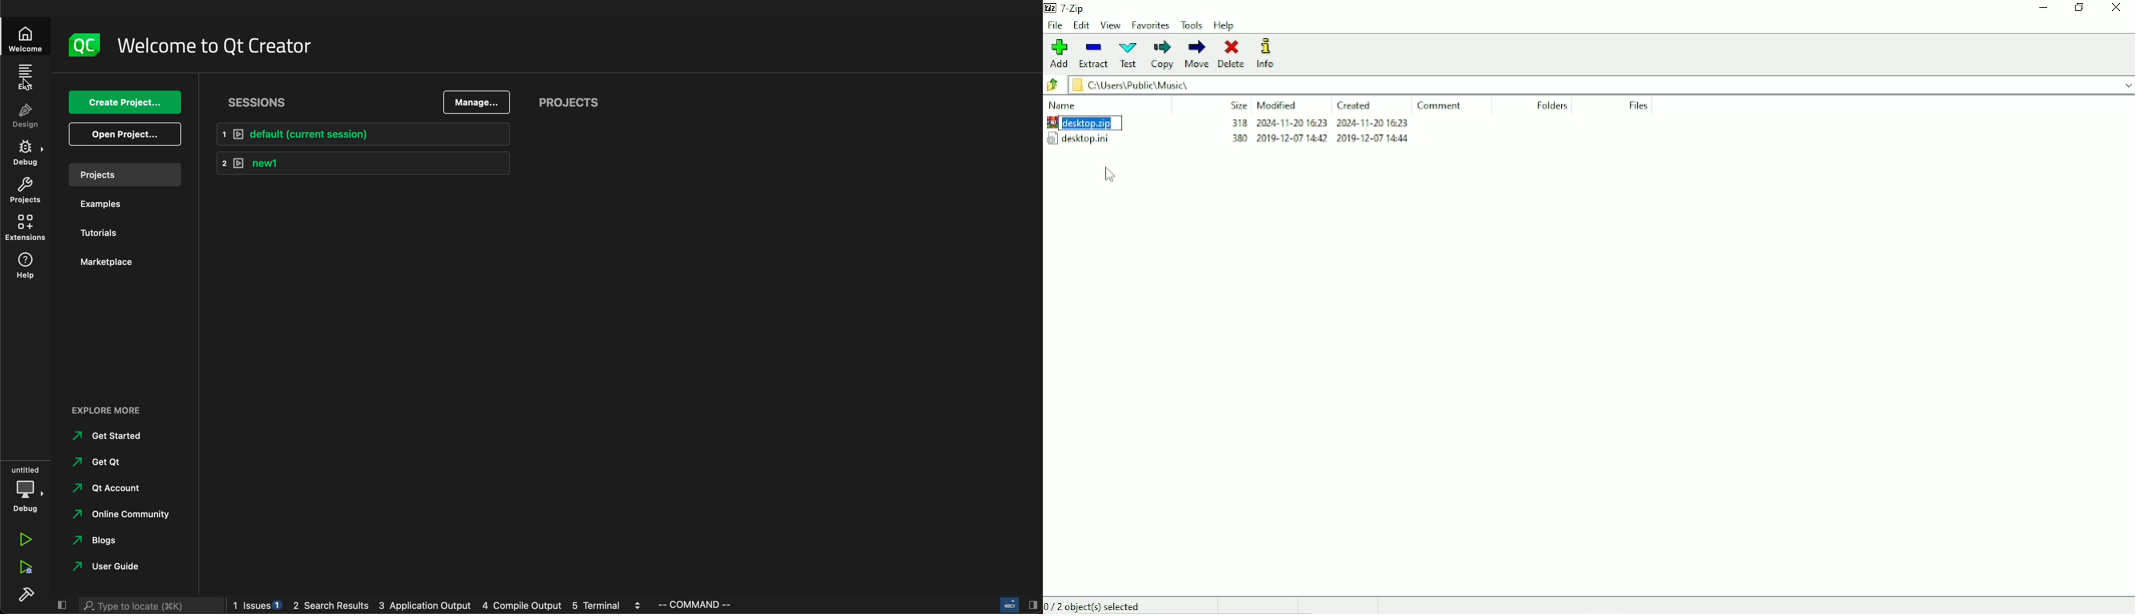 The width and height of the screenshot is (2156, 616). What do you see at coordinates (26, 78) in the screenshot?
I see `edit` at bounding box center [26, 78].